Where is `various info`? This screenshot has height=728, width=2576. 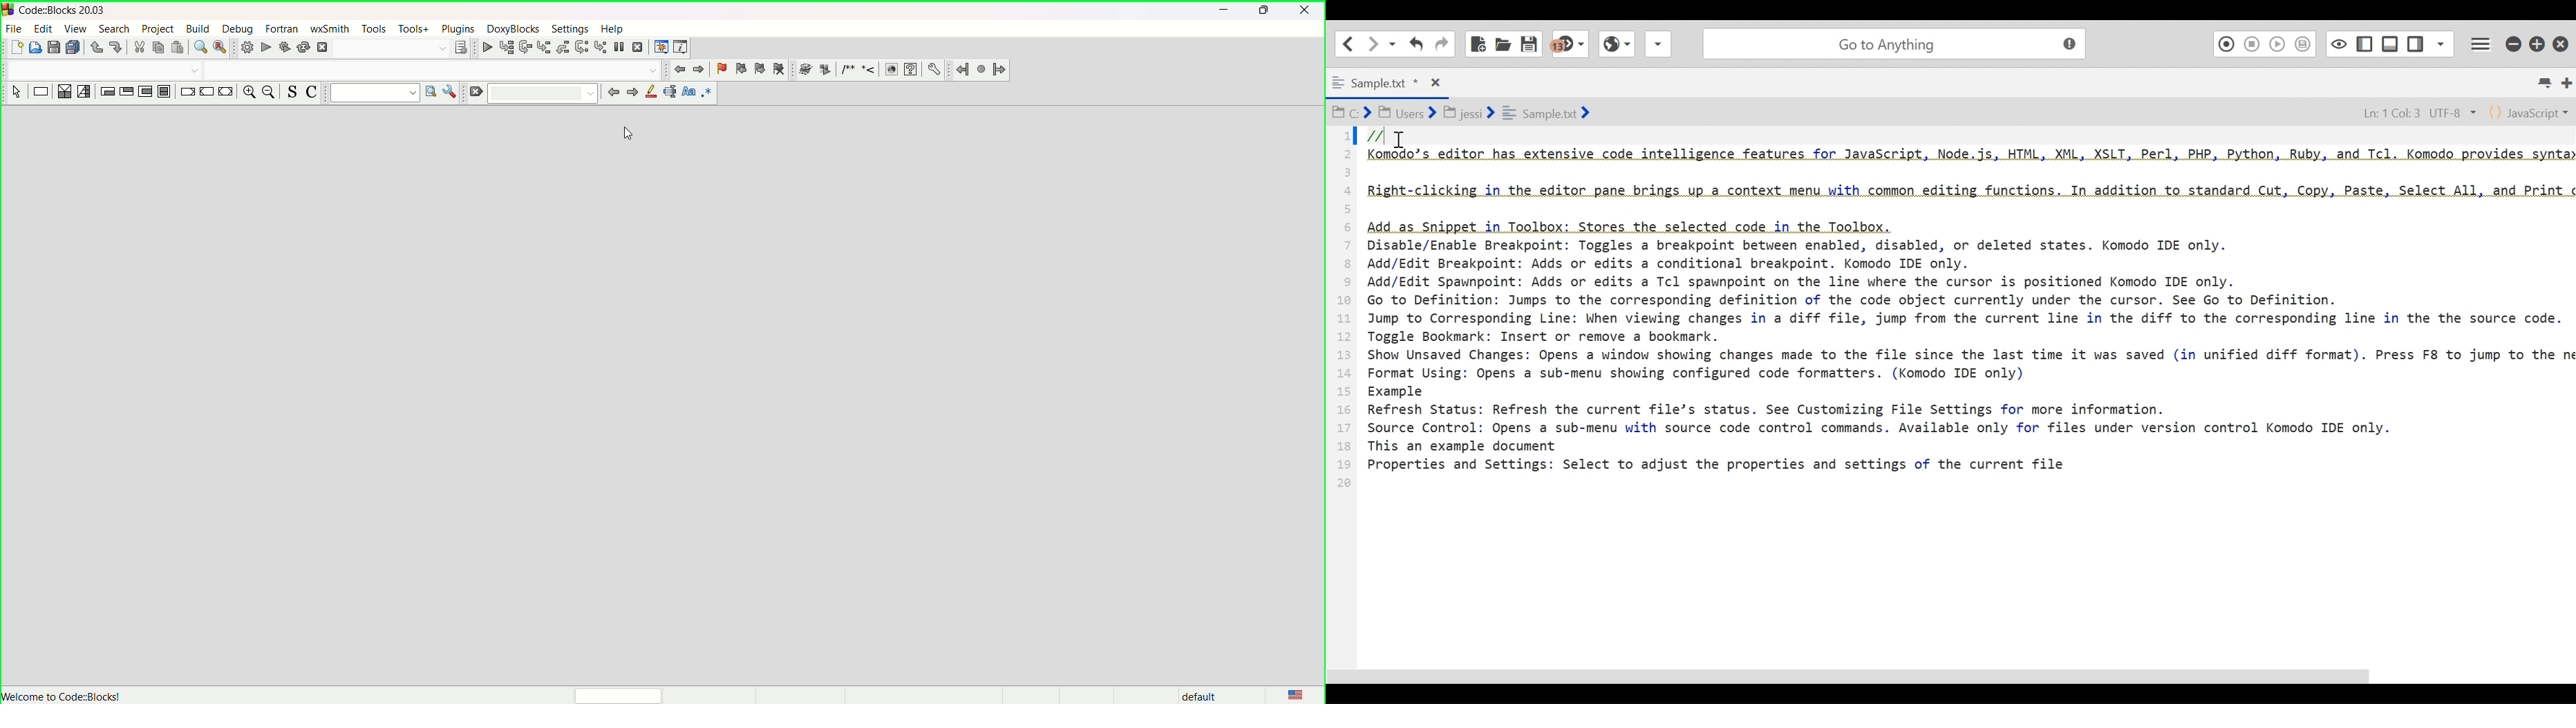 various info is located at coordinates (684, 47).